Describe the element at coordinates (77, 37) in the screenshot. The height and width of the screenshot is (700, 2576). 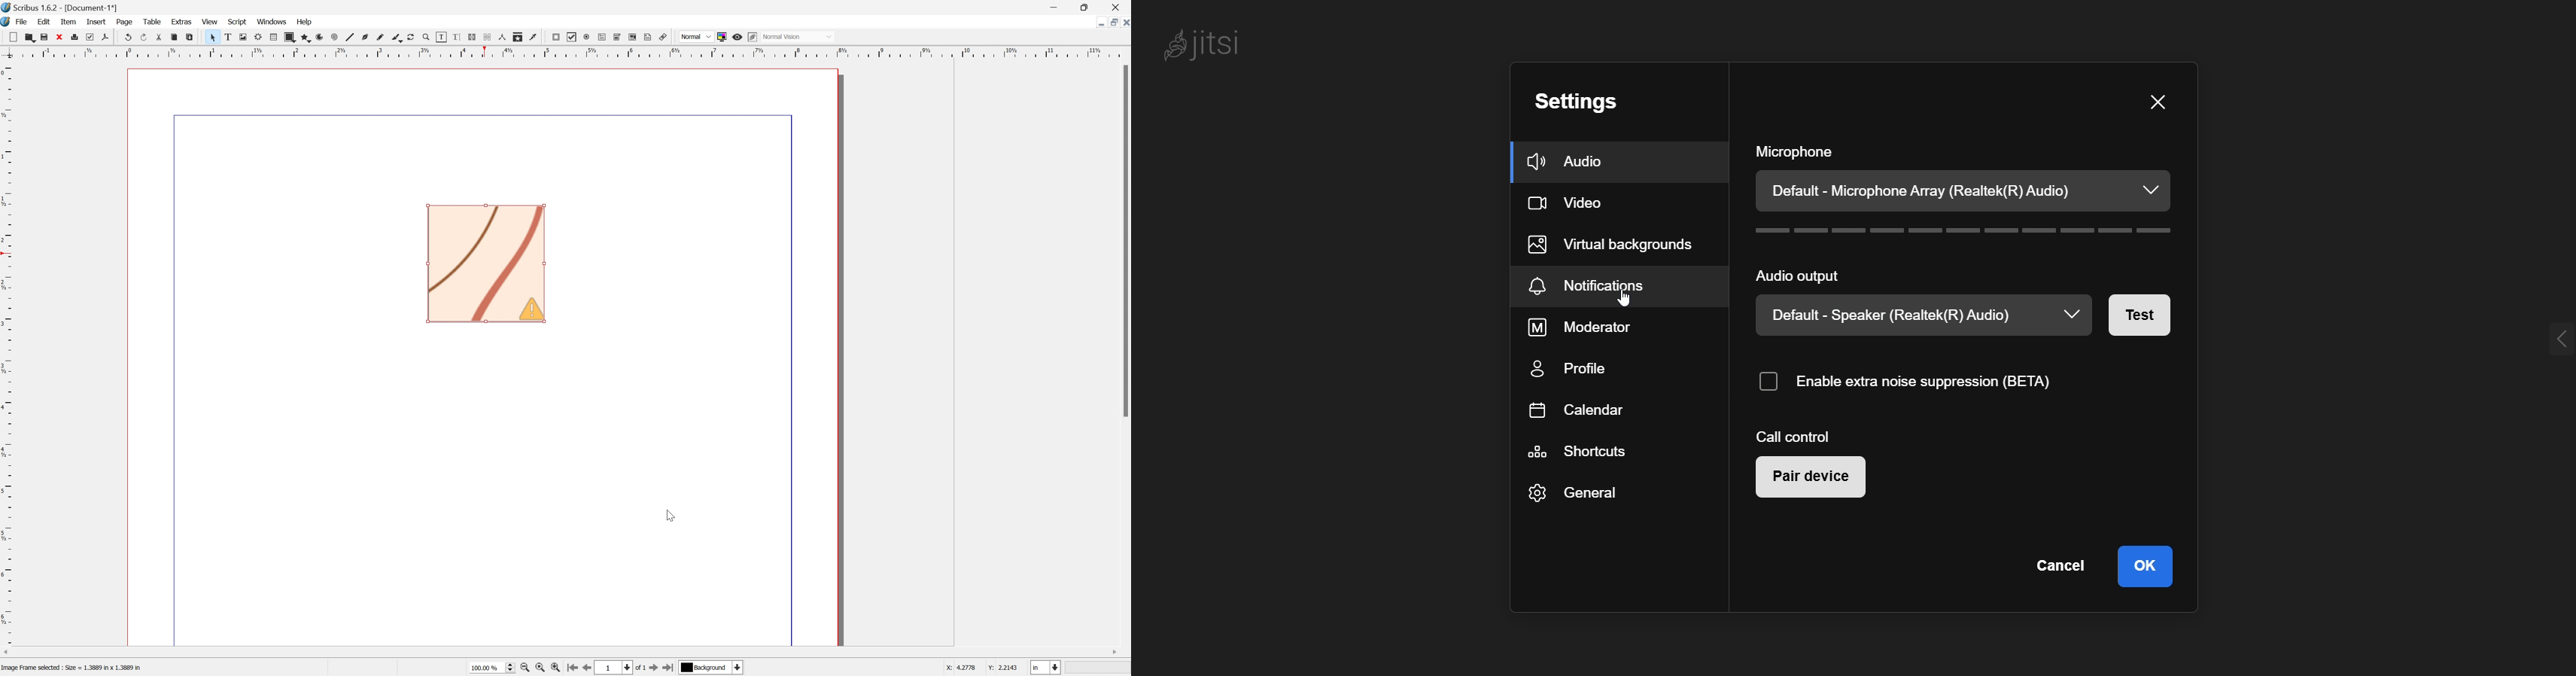
I see `Print` at that location.